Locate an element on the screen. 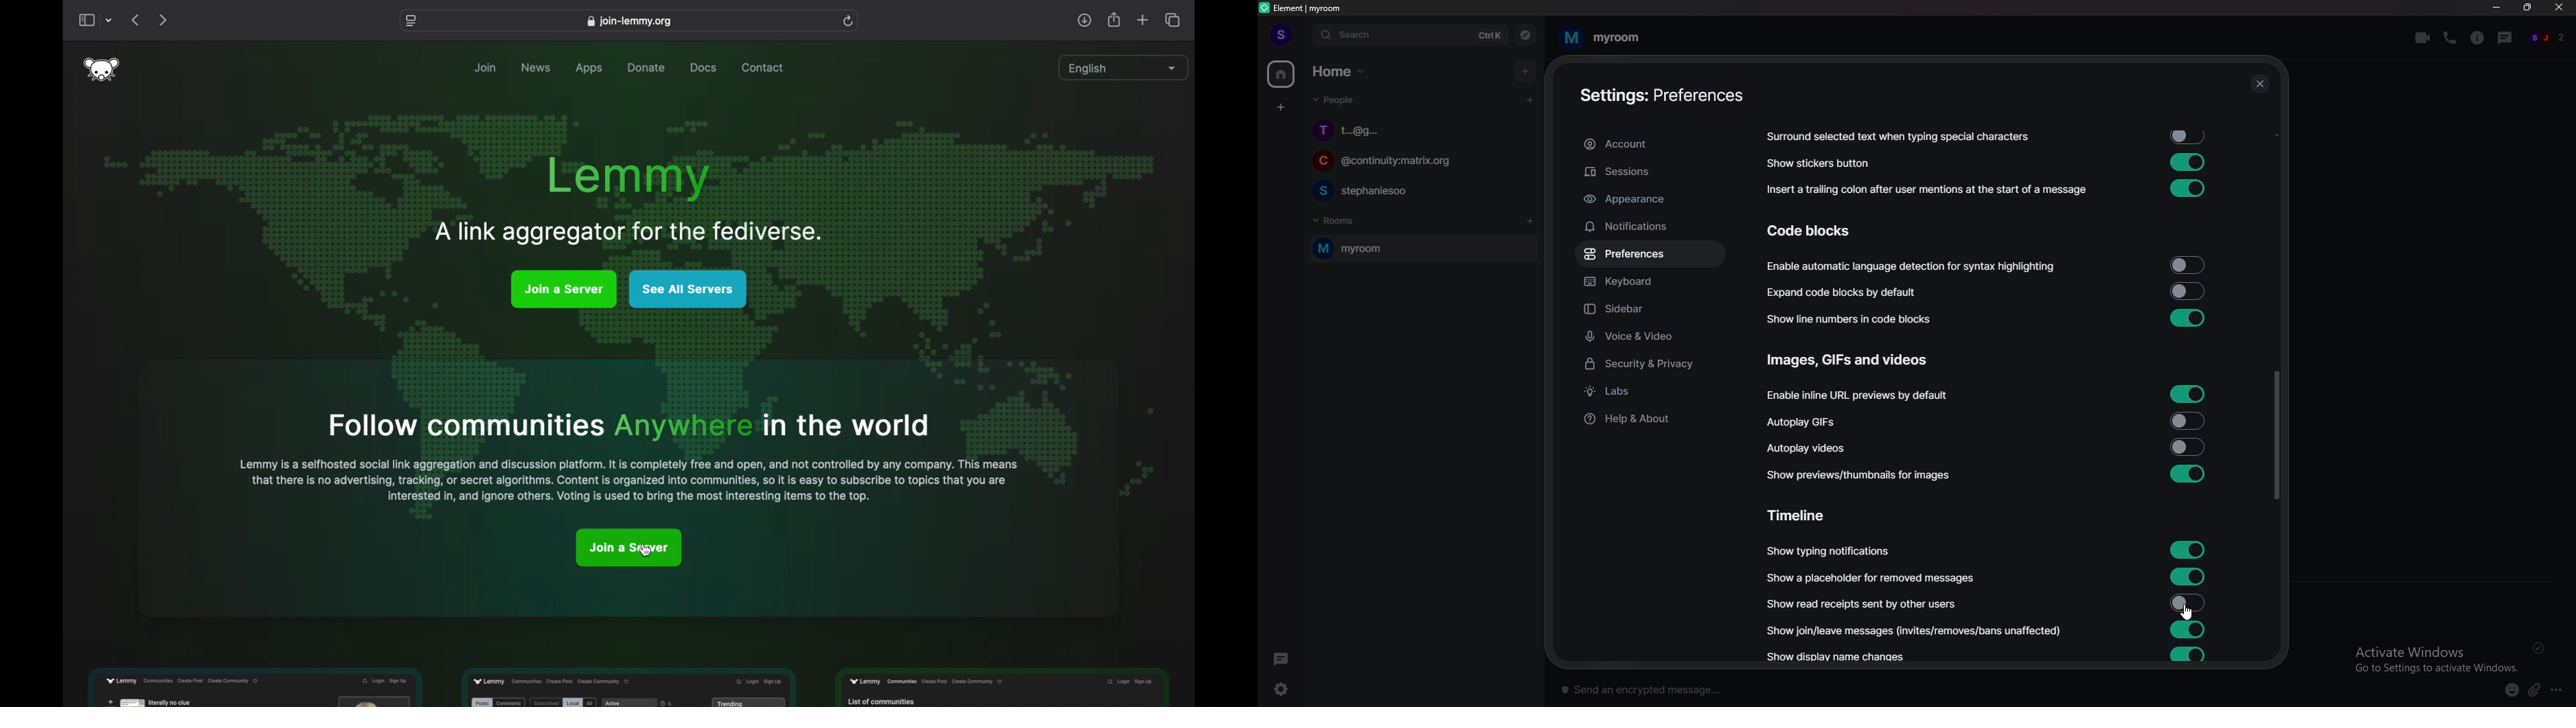  start chat is located at coordinates (1529, 100).